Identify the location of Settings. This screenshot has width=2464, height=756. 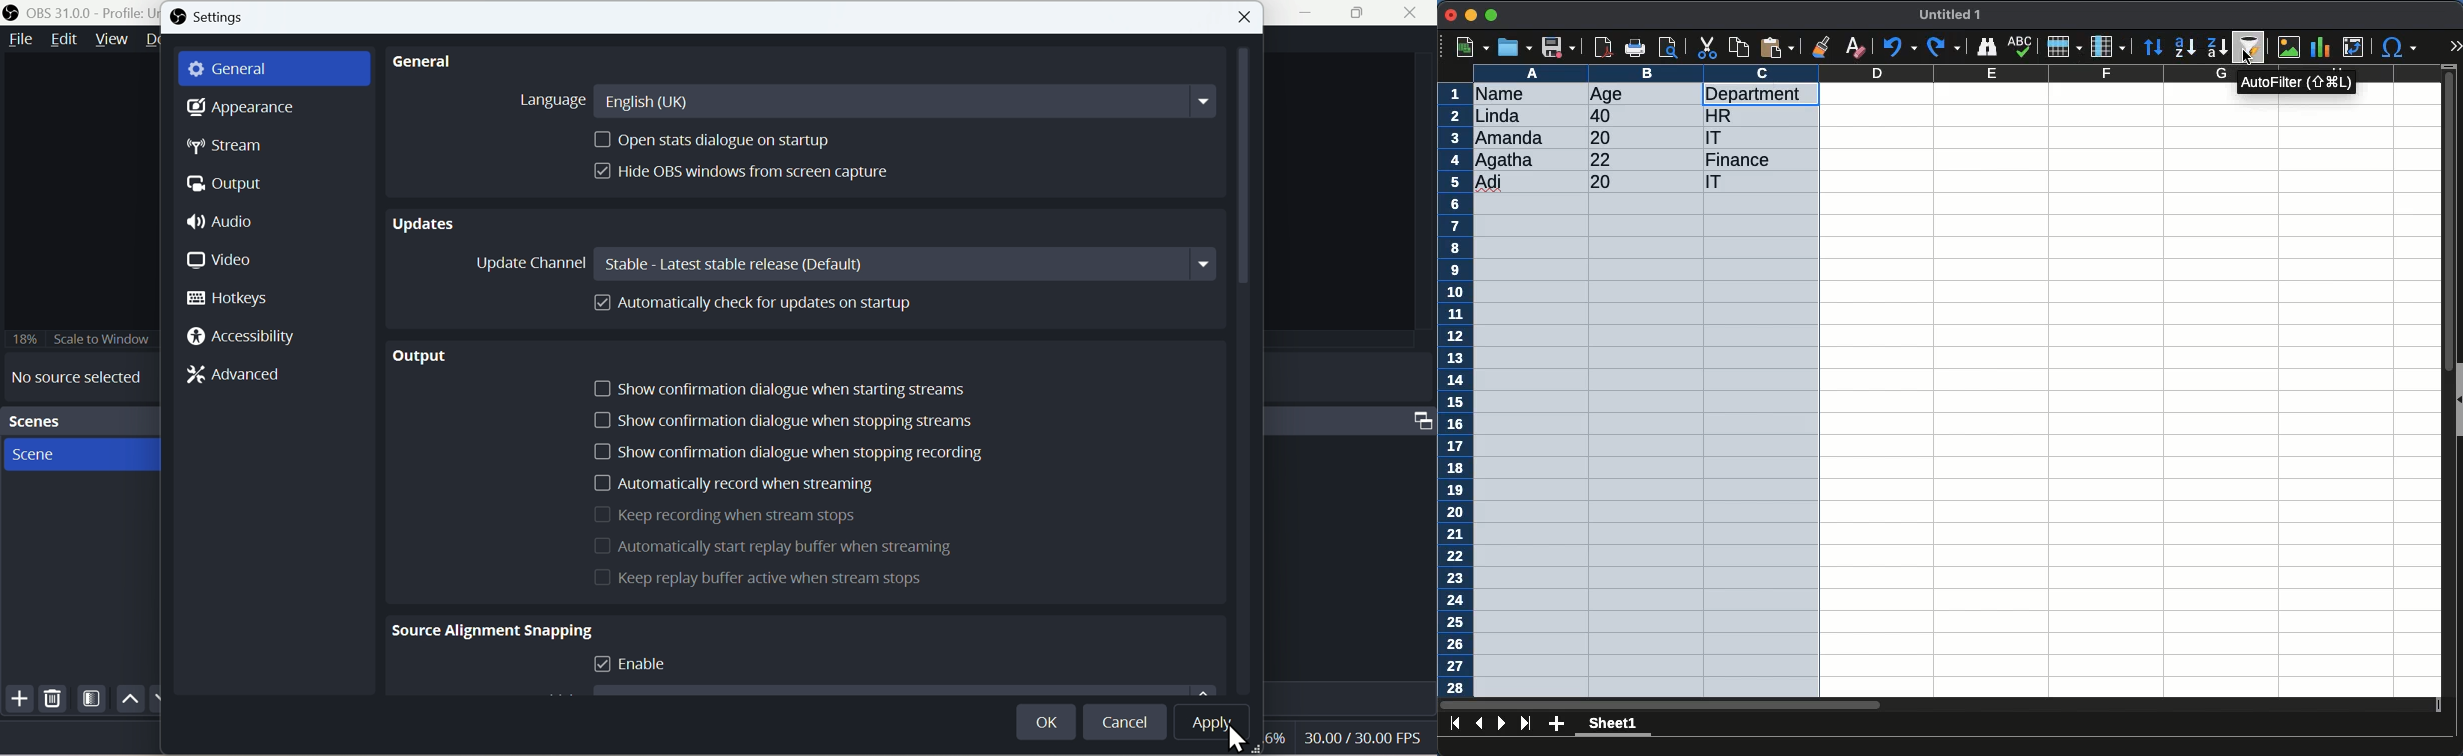
(207, 19).